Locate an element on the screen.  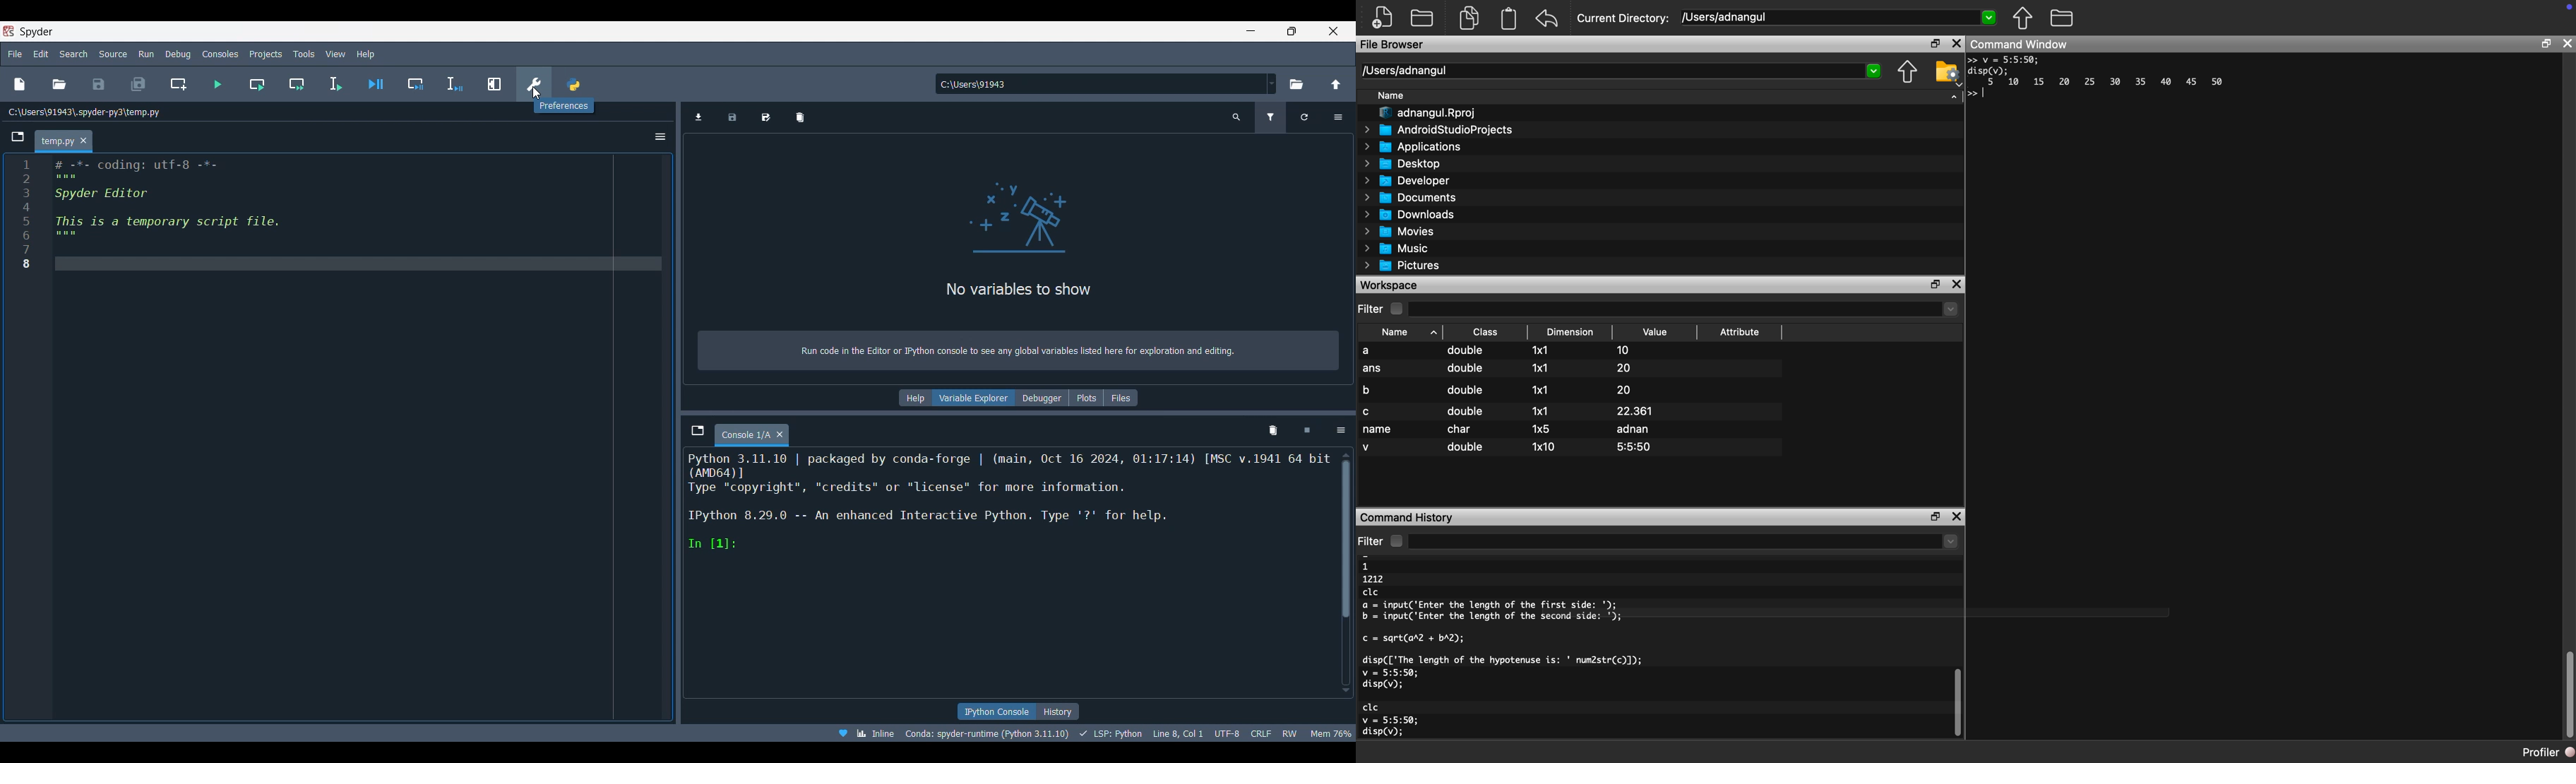
Change to parent directory is located at coordinates (1336, 84).